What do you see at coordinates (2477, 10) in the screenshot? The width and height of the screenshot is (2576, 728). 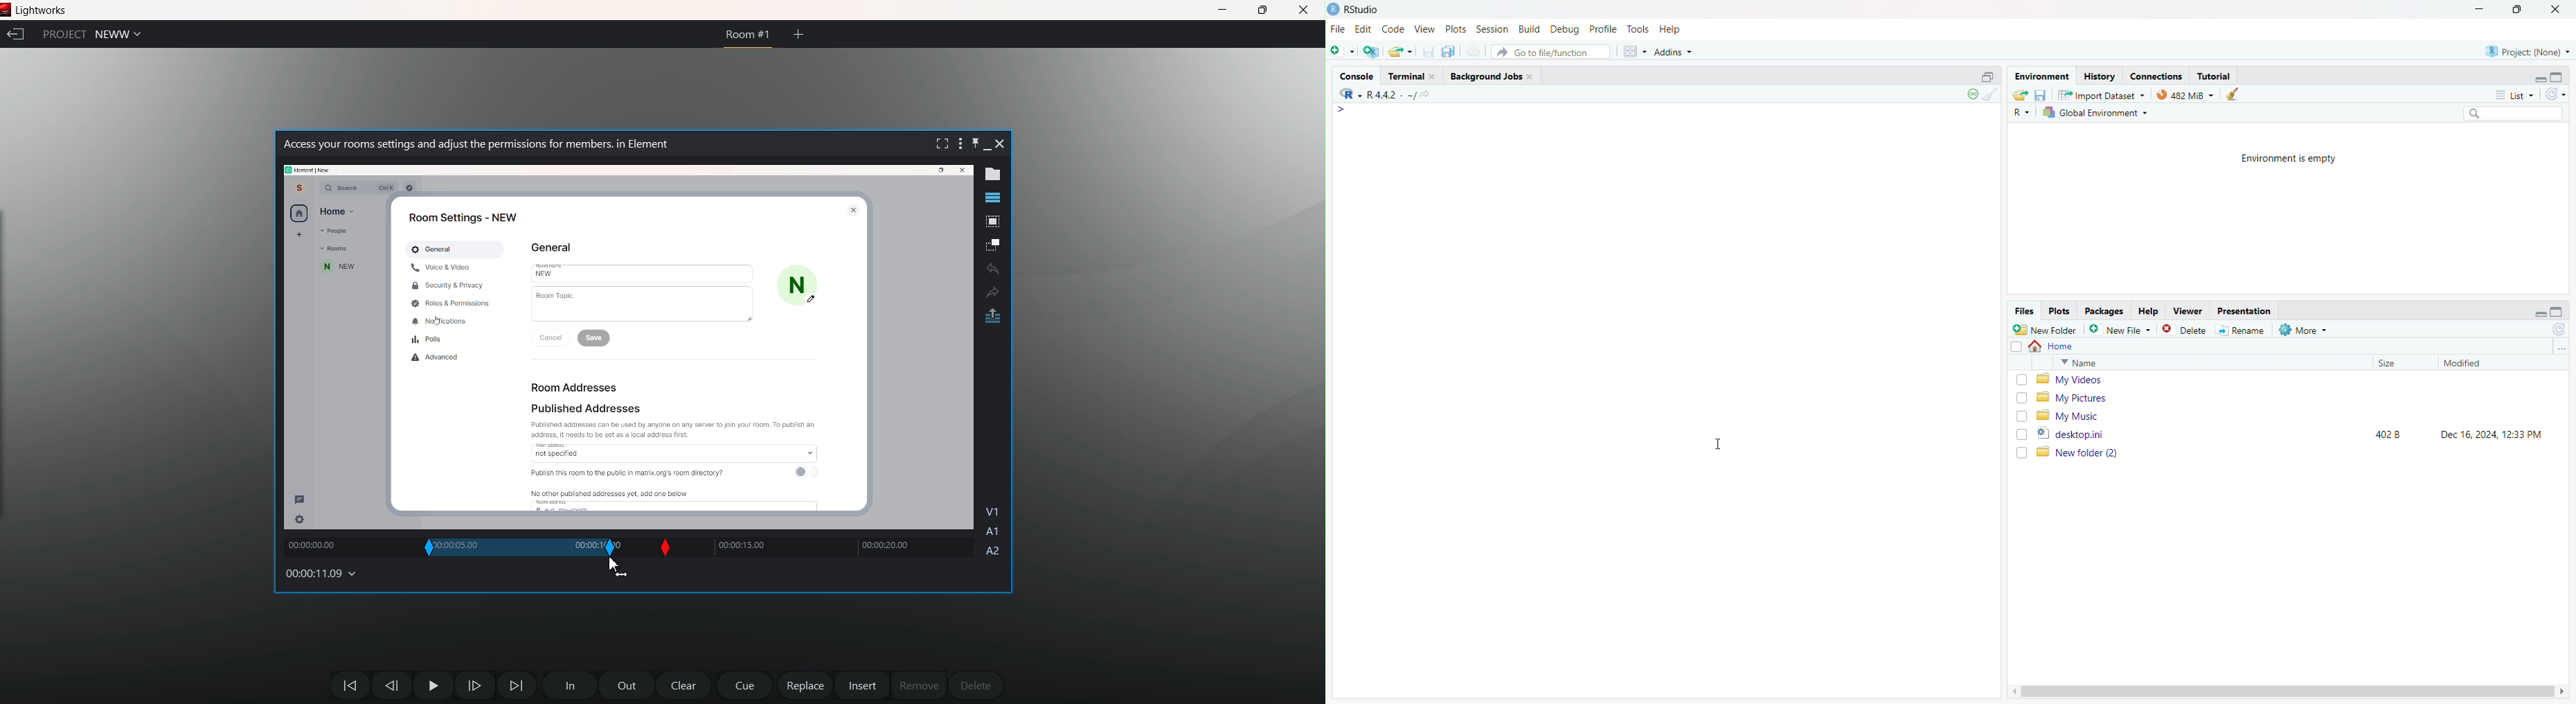 I see `minimize` at bounding box center [2477, 10].